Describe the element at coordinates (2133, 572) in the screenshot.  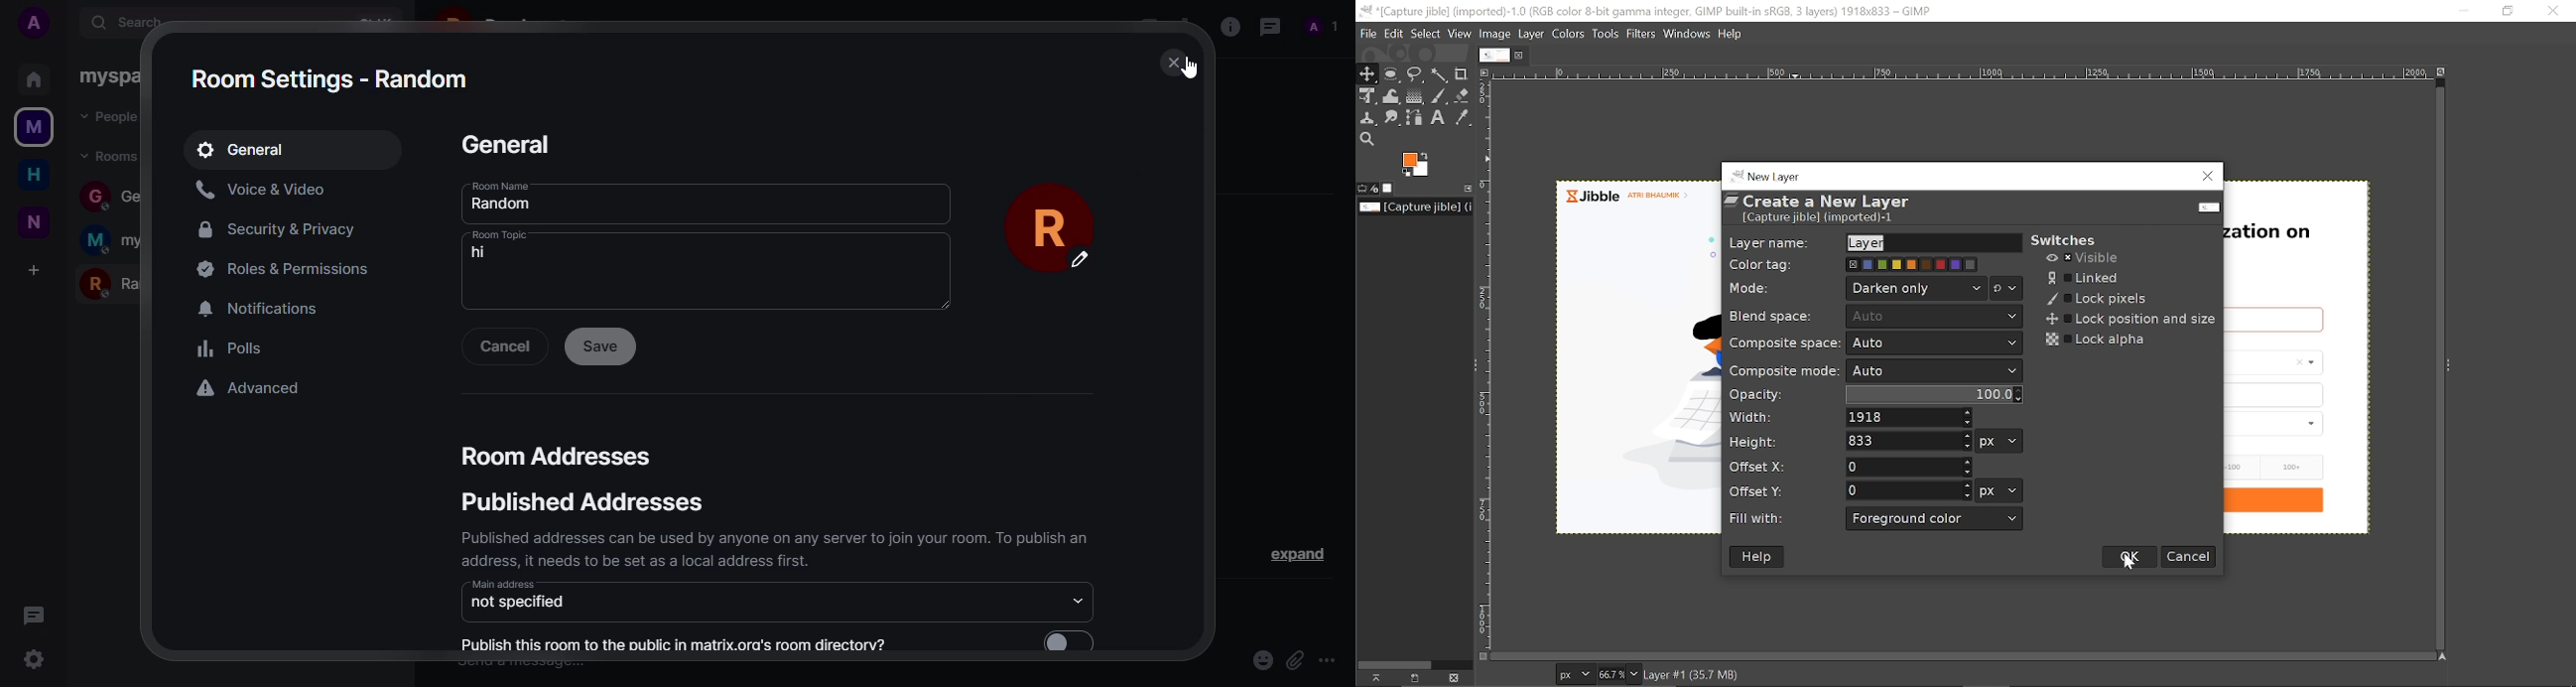
I see `cursor` at that location.